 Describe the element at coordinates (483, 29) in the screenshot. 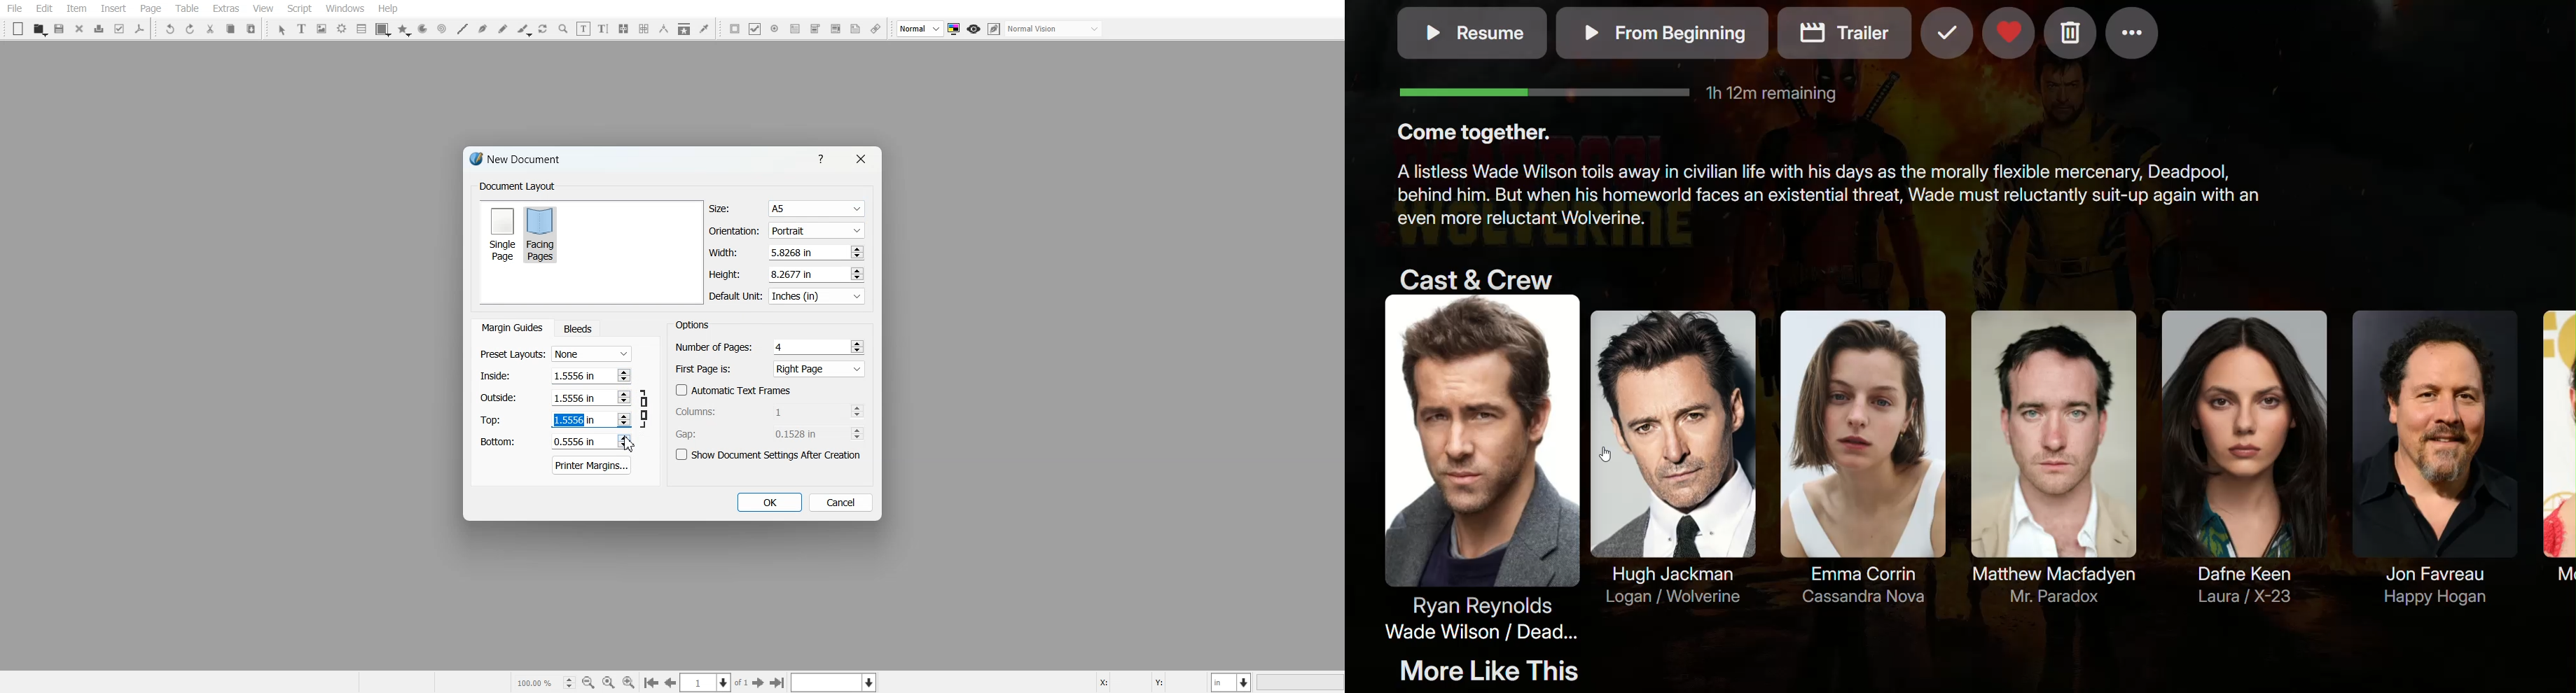

I see `Bezier curve` at that location.